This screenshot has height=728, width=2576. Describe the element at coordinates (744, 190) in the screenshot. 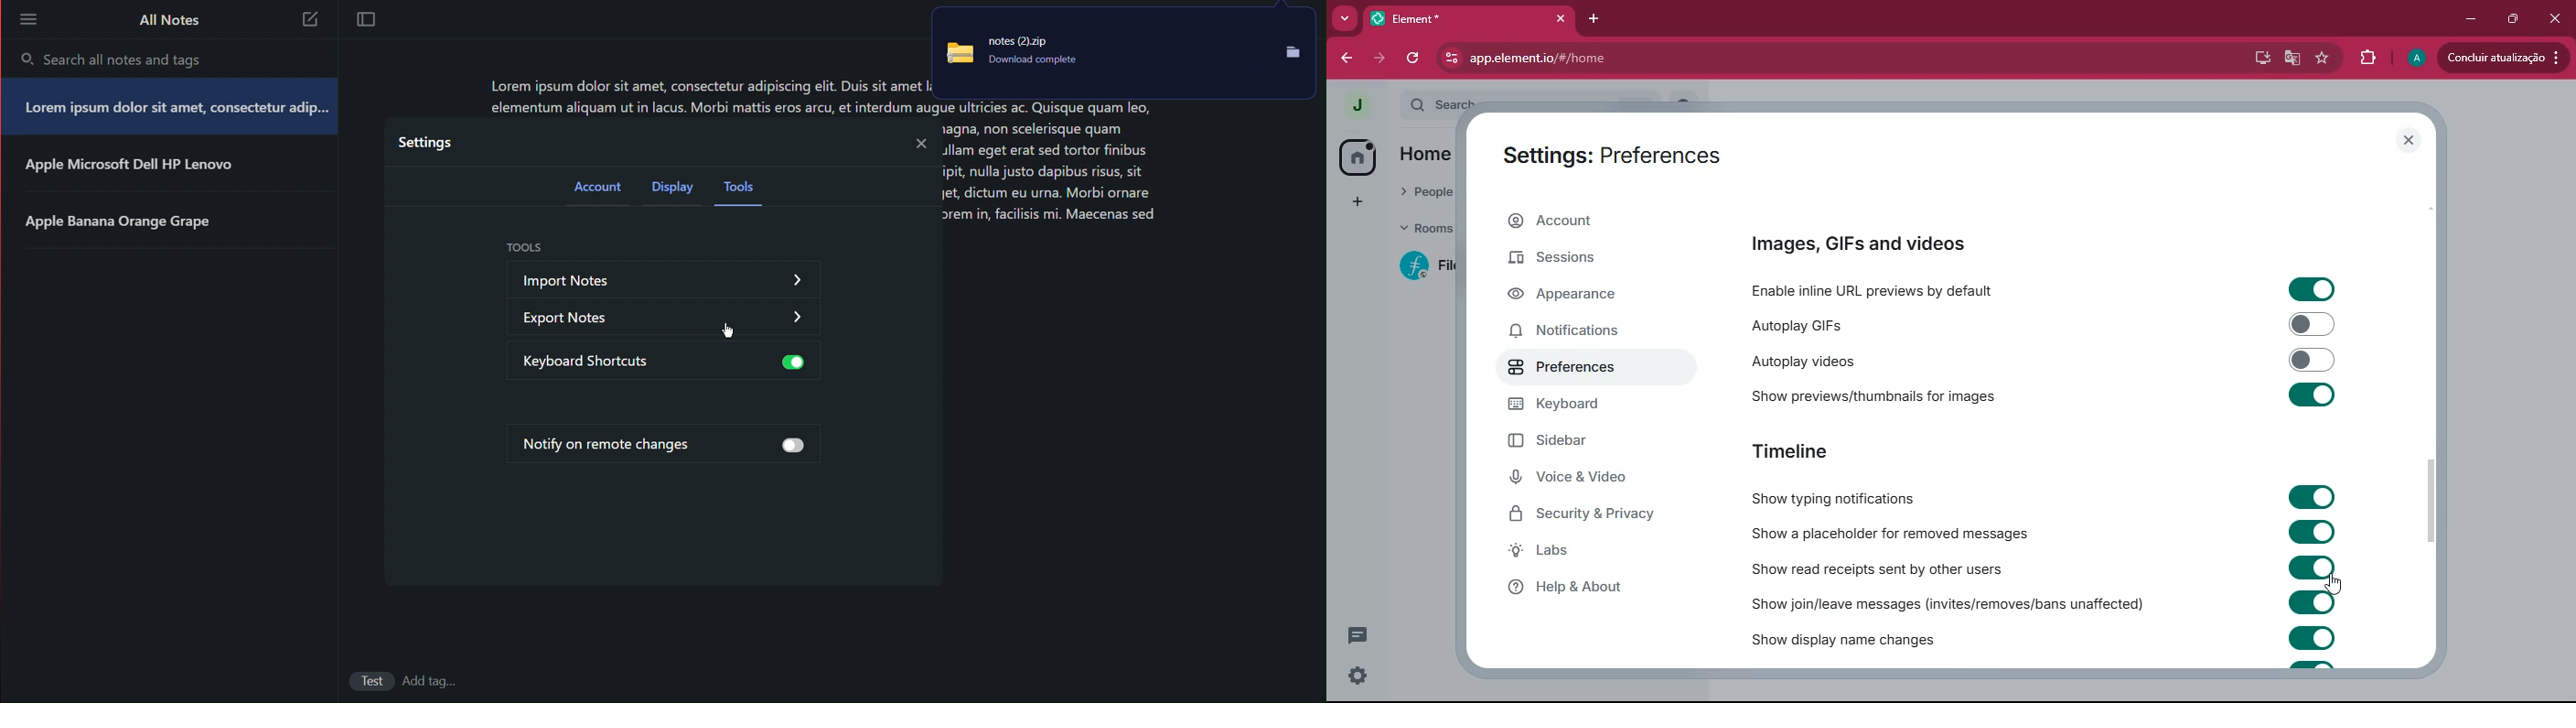

I see `Tools` at that location.